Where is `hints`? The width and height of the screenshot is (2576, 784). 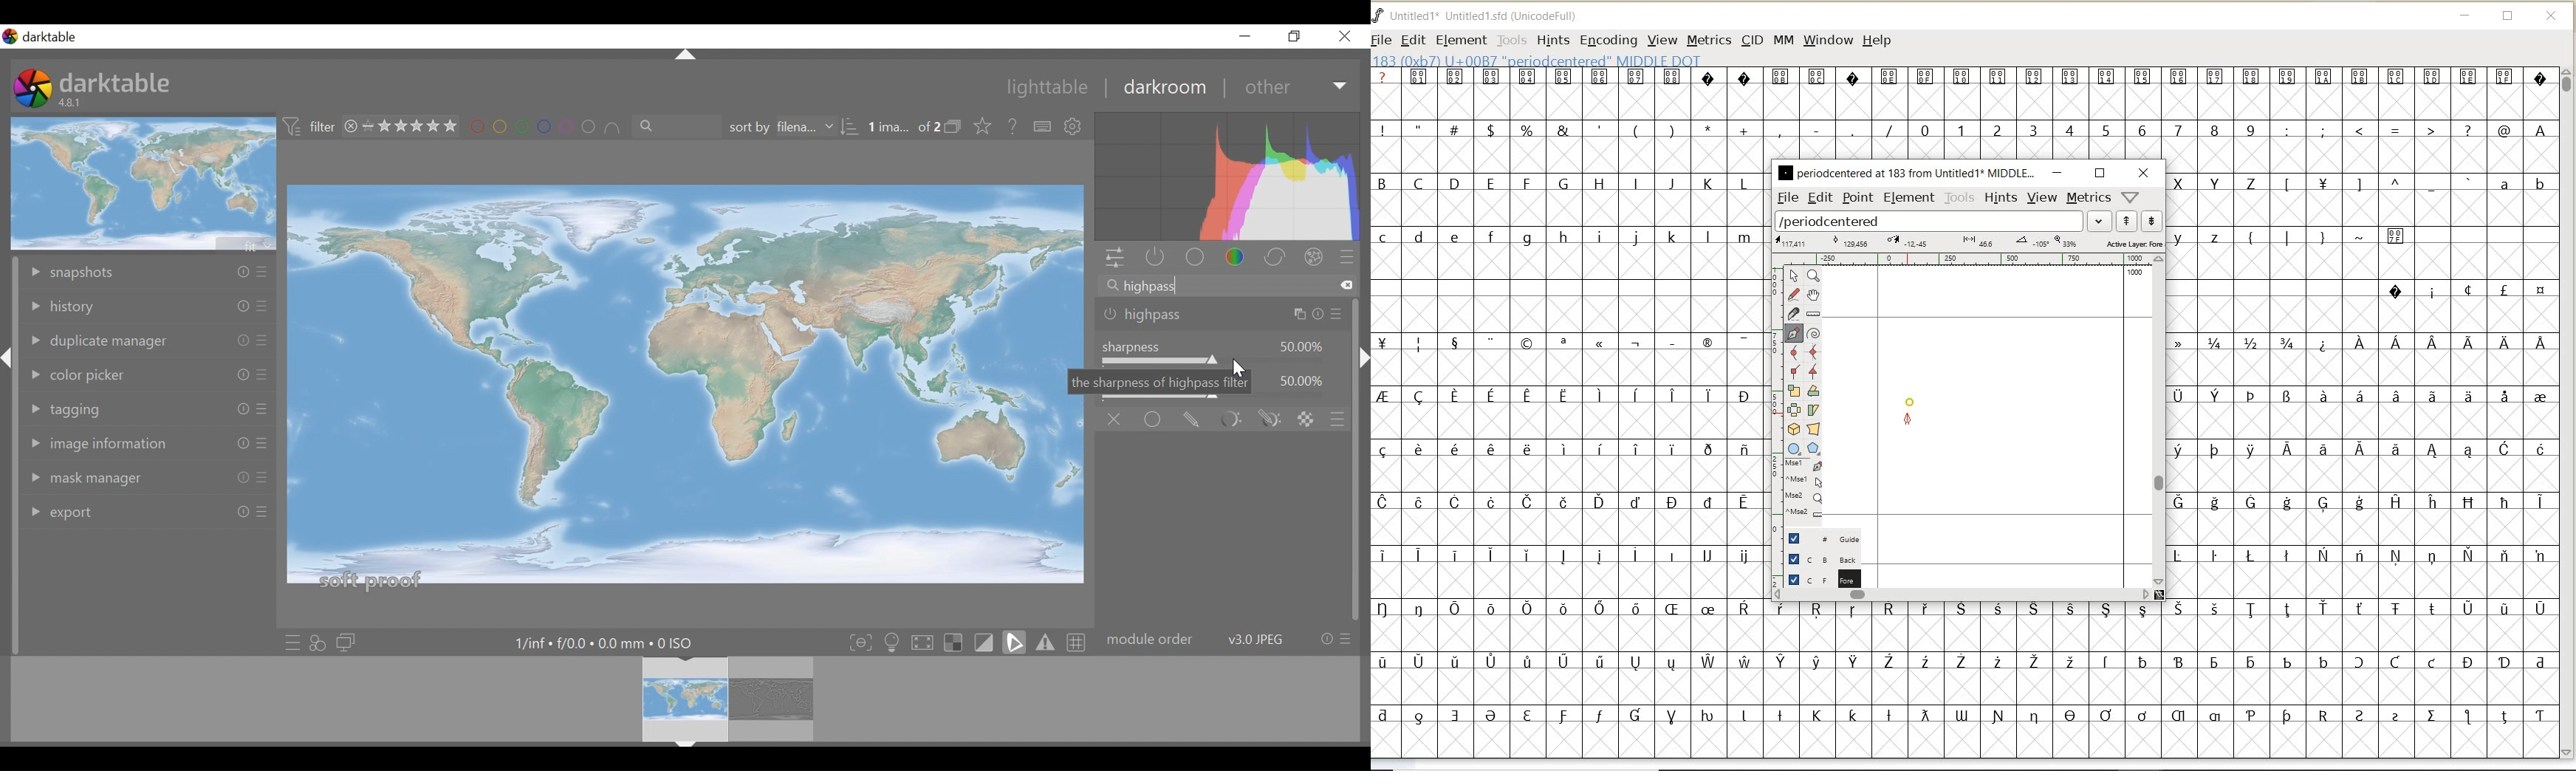
hints is located at coordinates (2001, 197).